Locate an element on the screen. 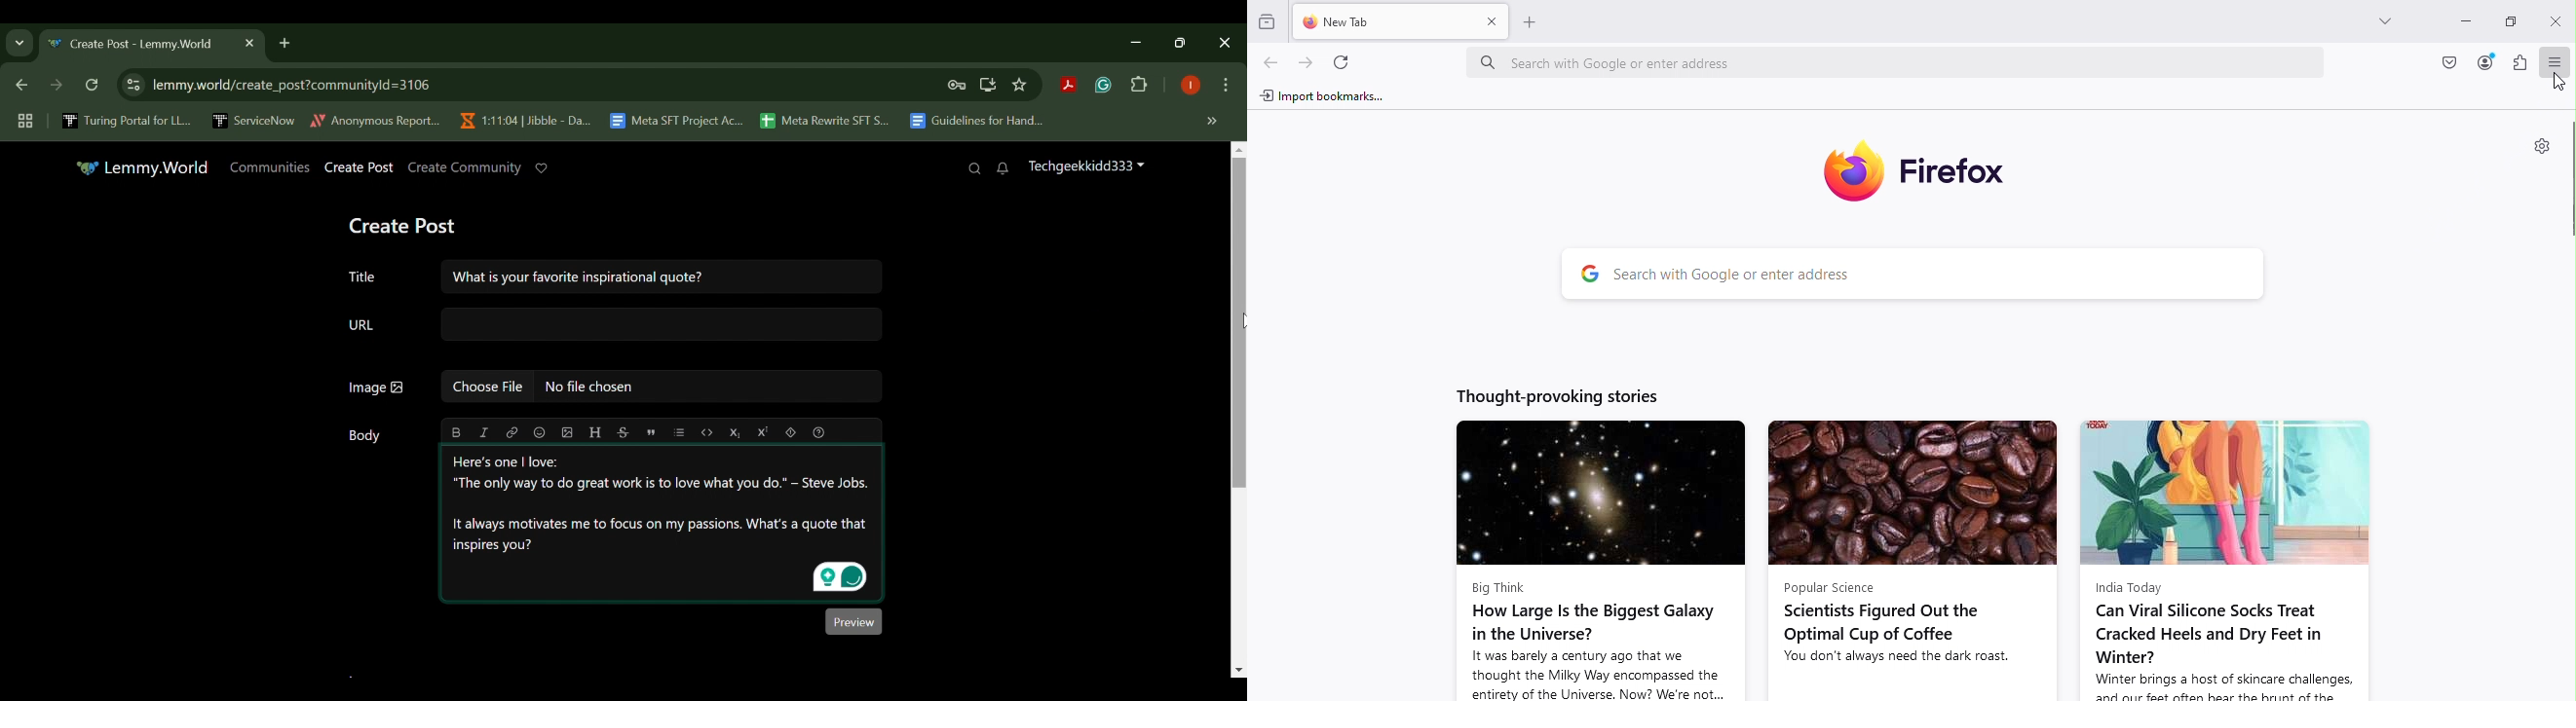  Meta SFT Project Ac... is located at coordinates (675, 122).